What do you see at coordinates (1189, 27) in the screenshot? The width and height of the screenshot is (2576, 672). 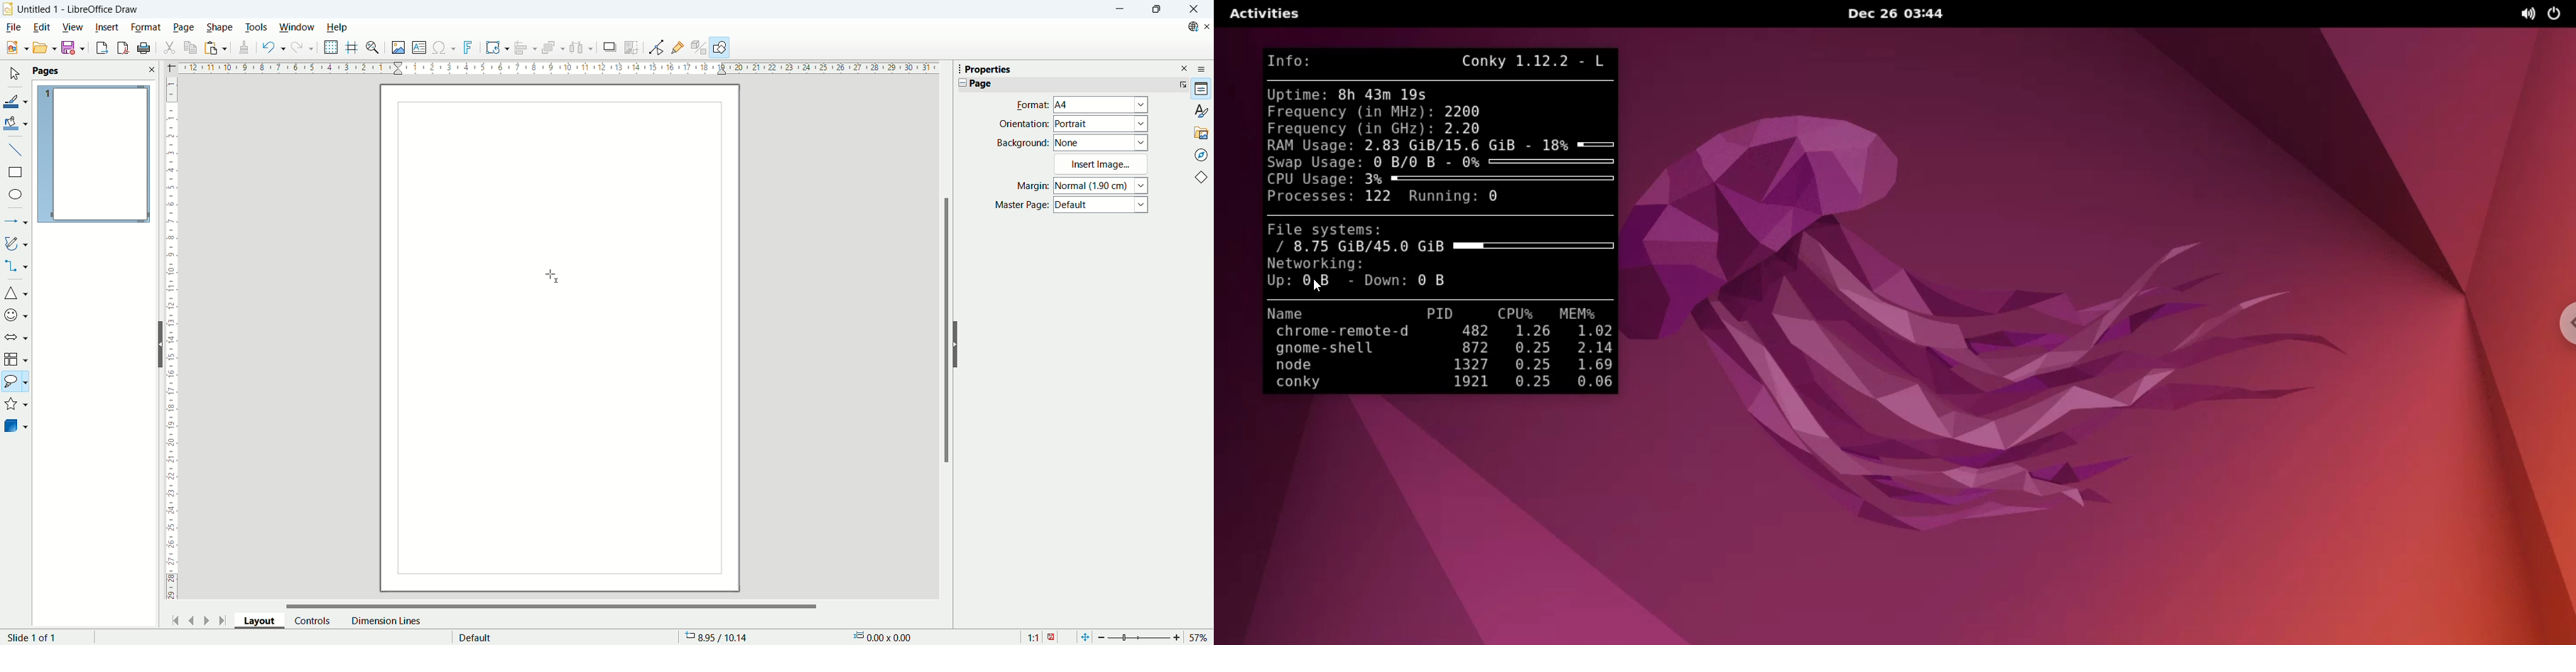 I see `Search on web` at bounding box center [1189, 27].